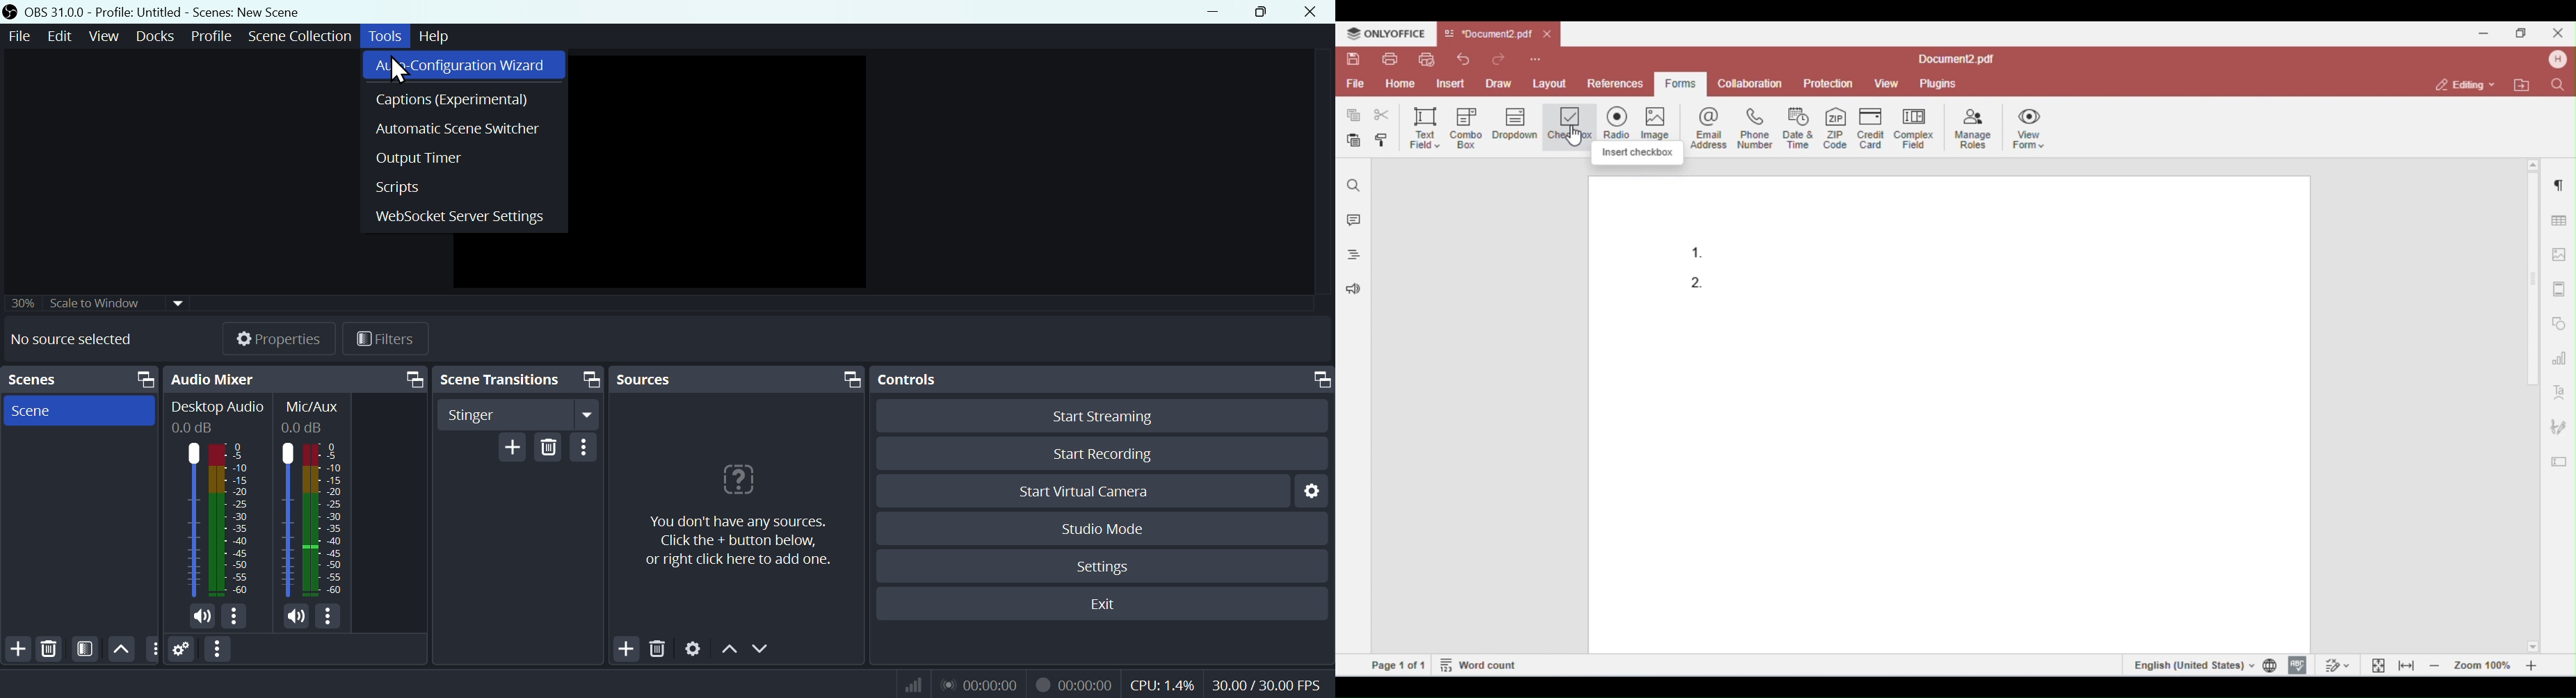 This screenshot has height=700, width=2576. I want to click on Down, so click(763, 648).